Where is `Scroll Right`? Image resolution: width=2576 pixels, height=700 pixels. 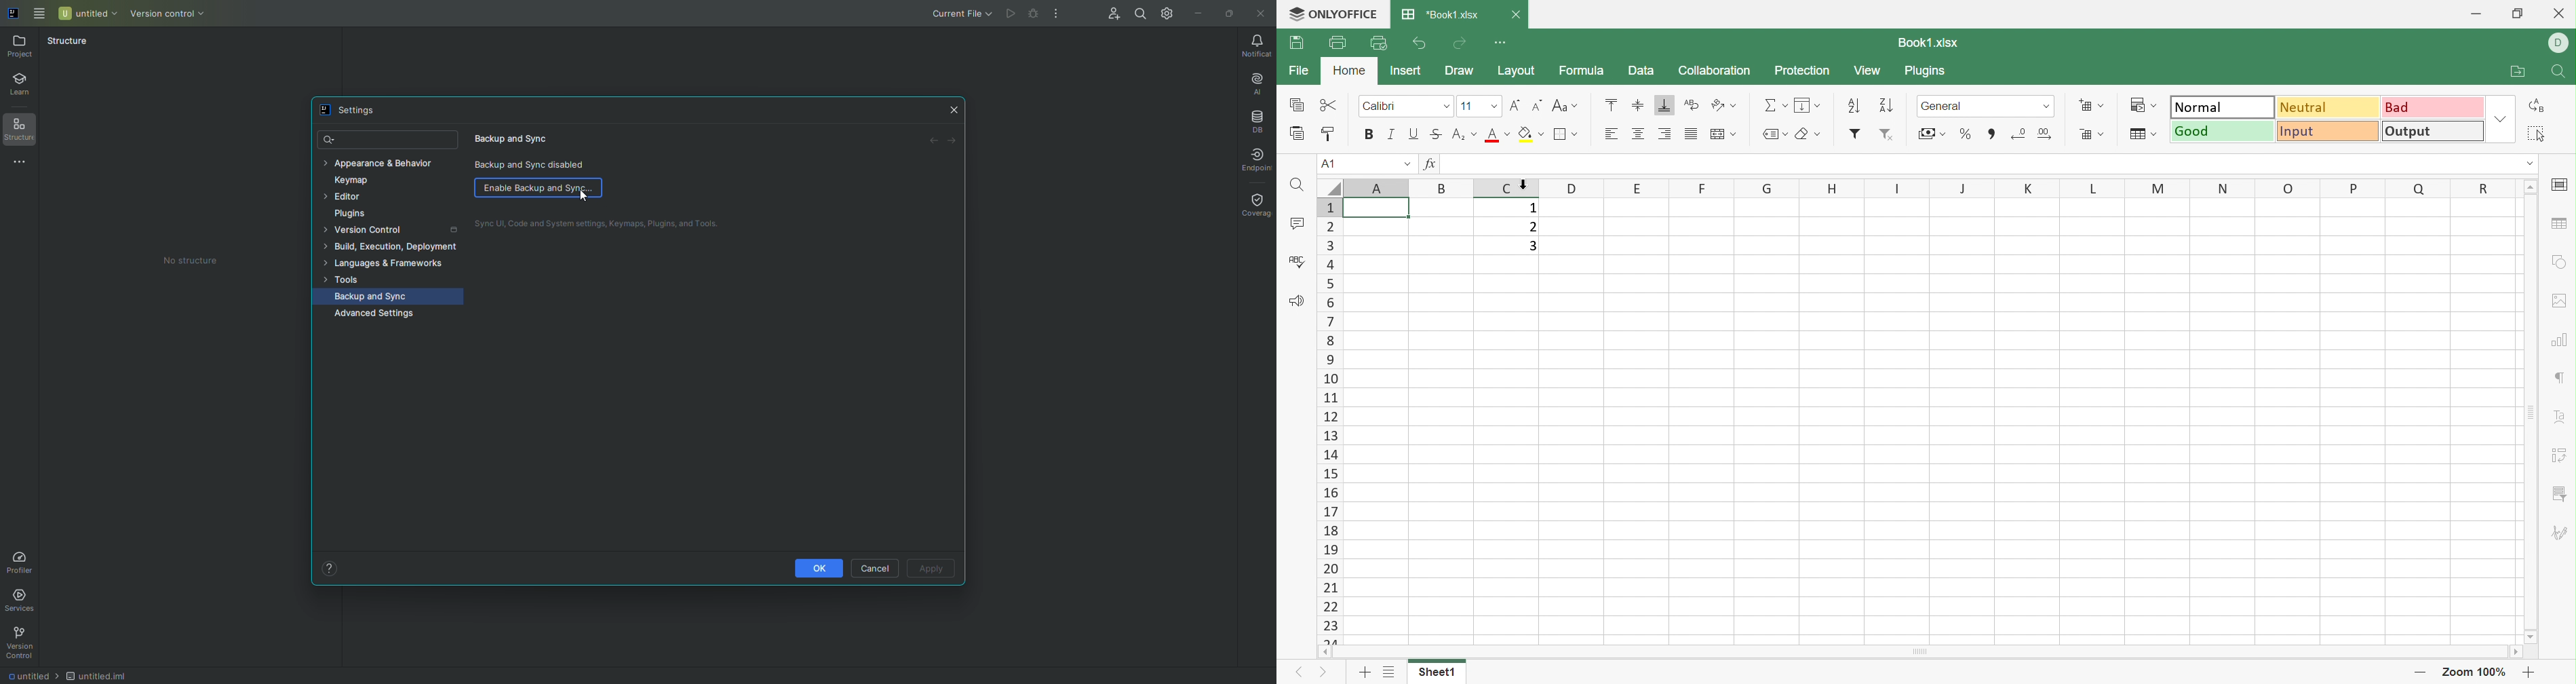 Scroll Right is located at coordinates (2515, 653).